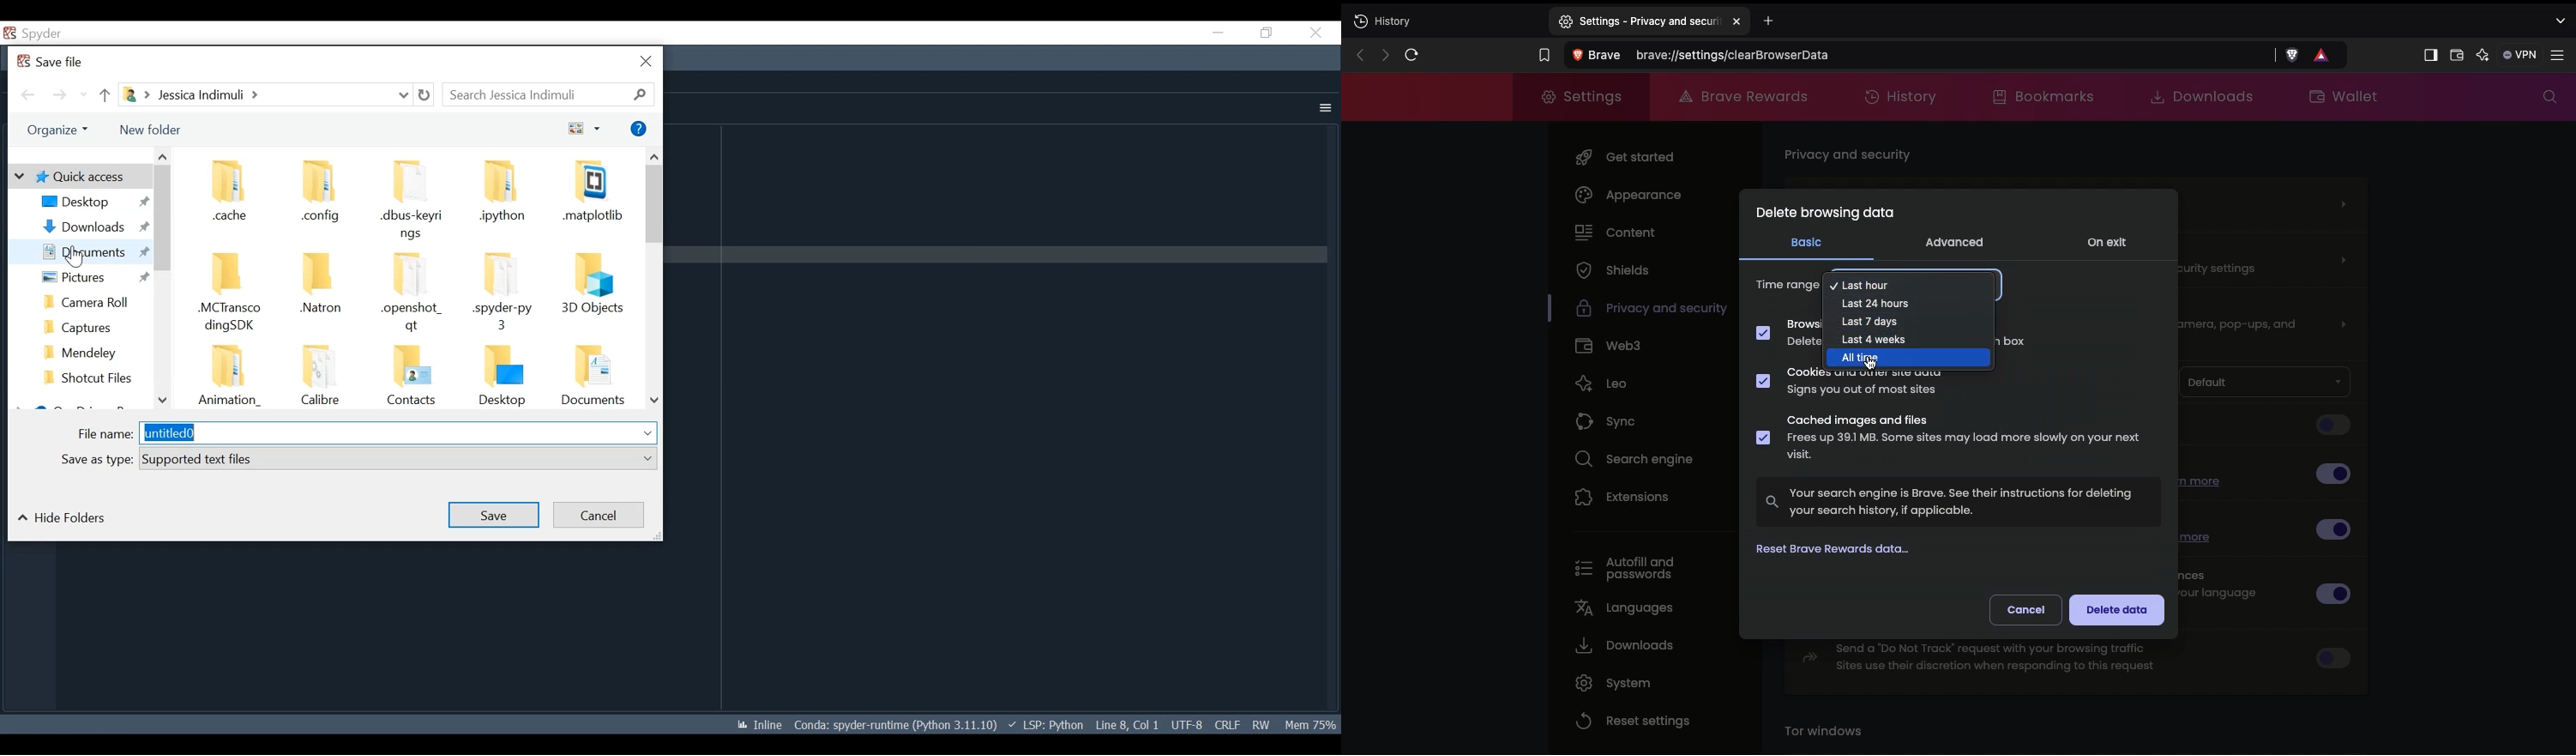  Describe the element at coordinates (154, 129) in the screenshot. I see `New Folder` at that location.